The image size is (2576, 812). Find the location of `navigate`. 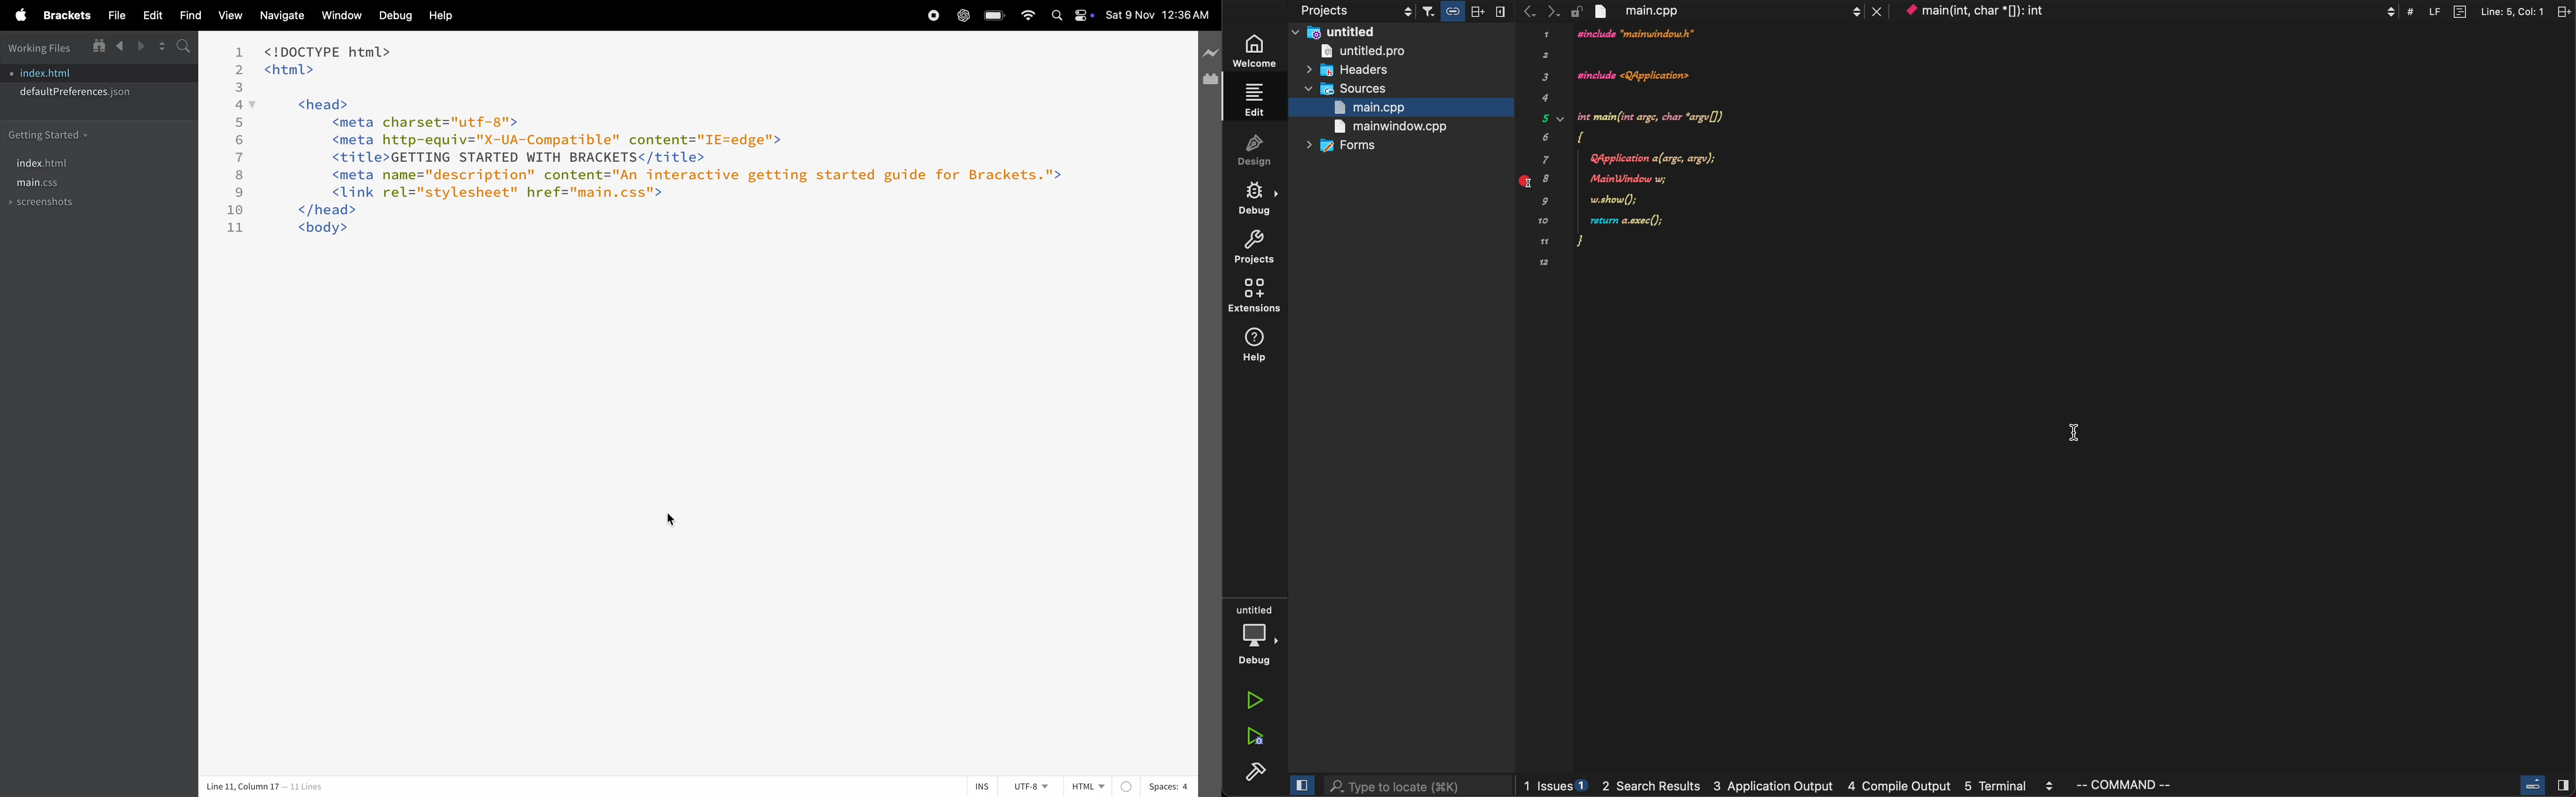

navigate is located at coordinates (286, 18).